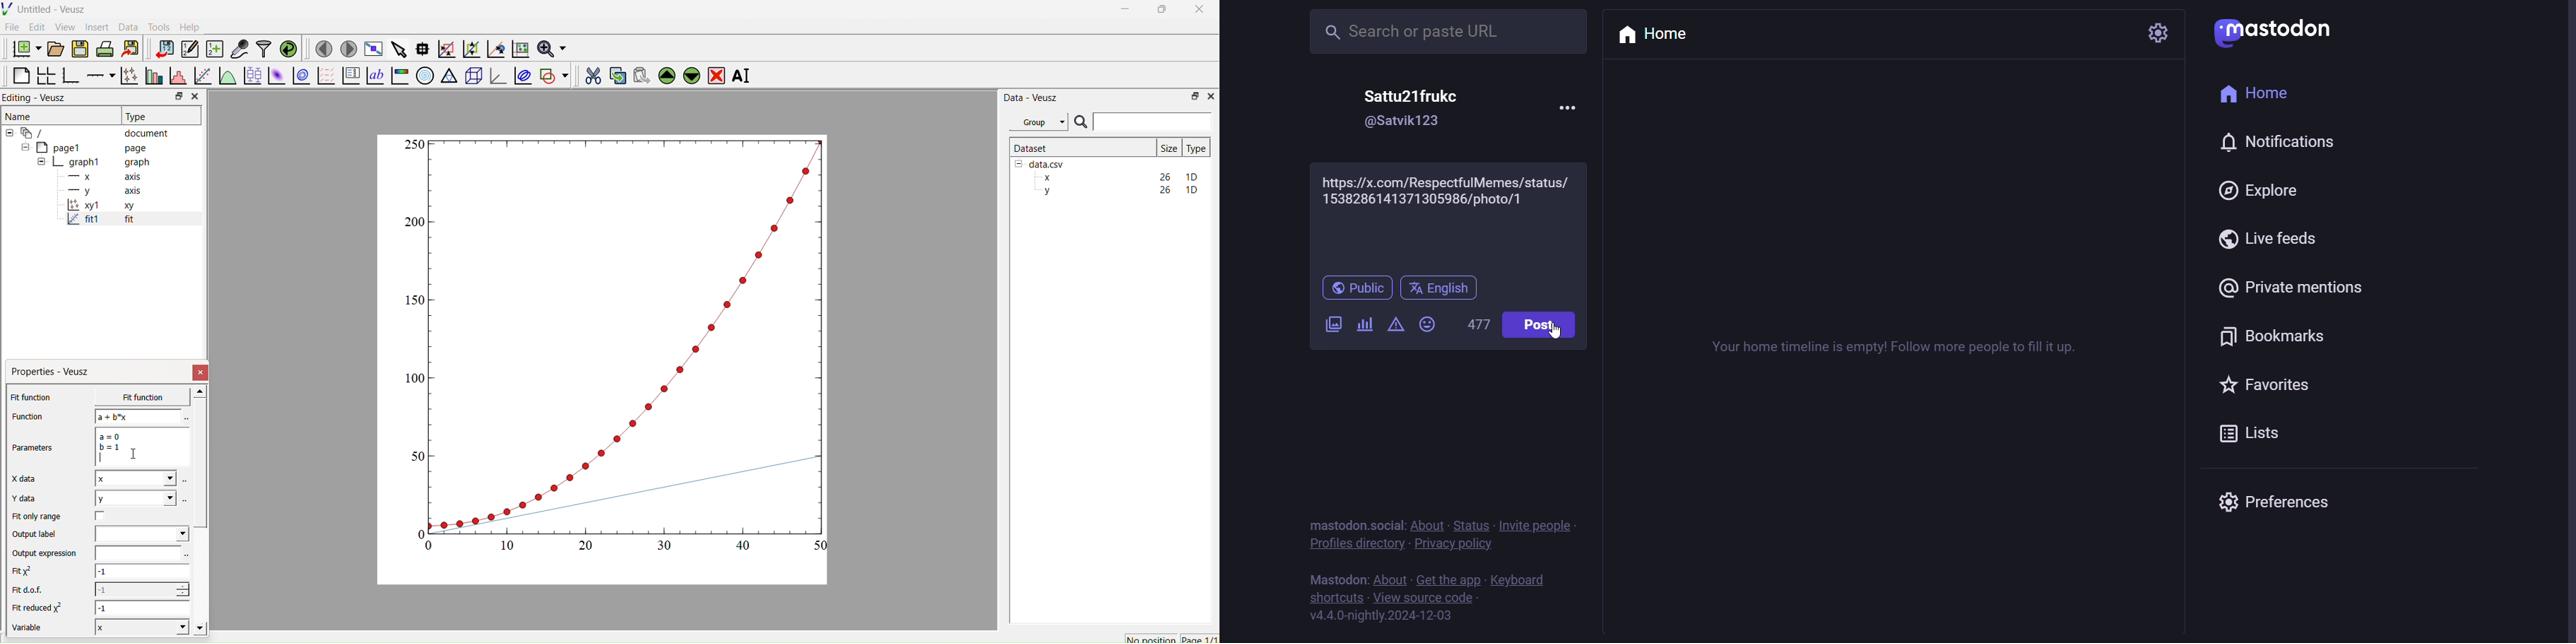 The image size is (2576, 644). What do you see at coordinates (2255, 93) in the screenshot?
I see `home` at bounding box center [2255, 93].